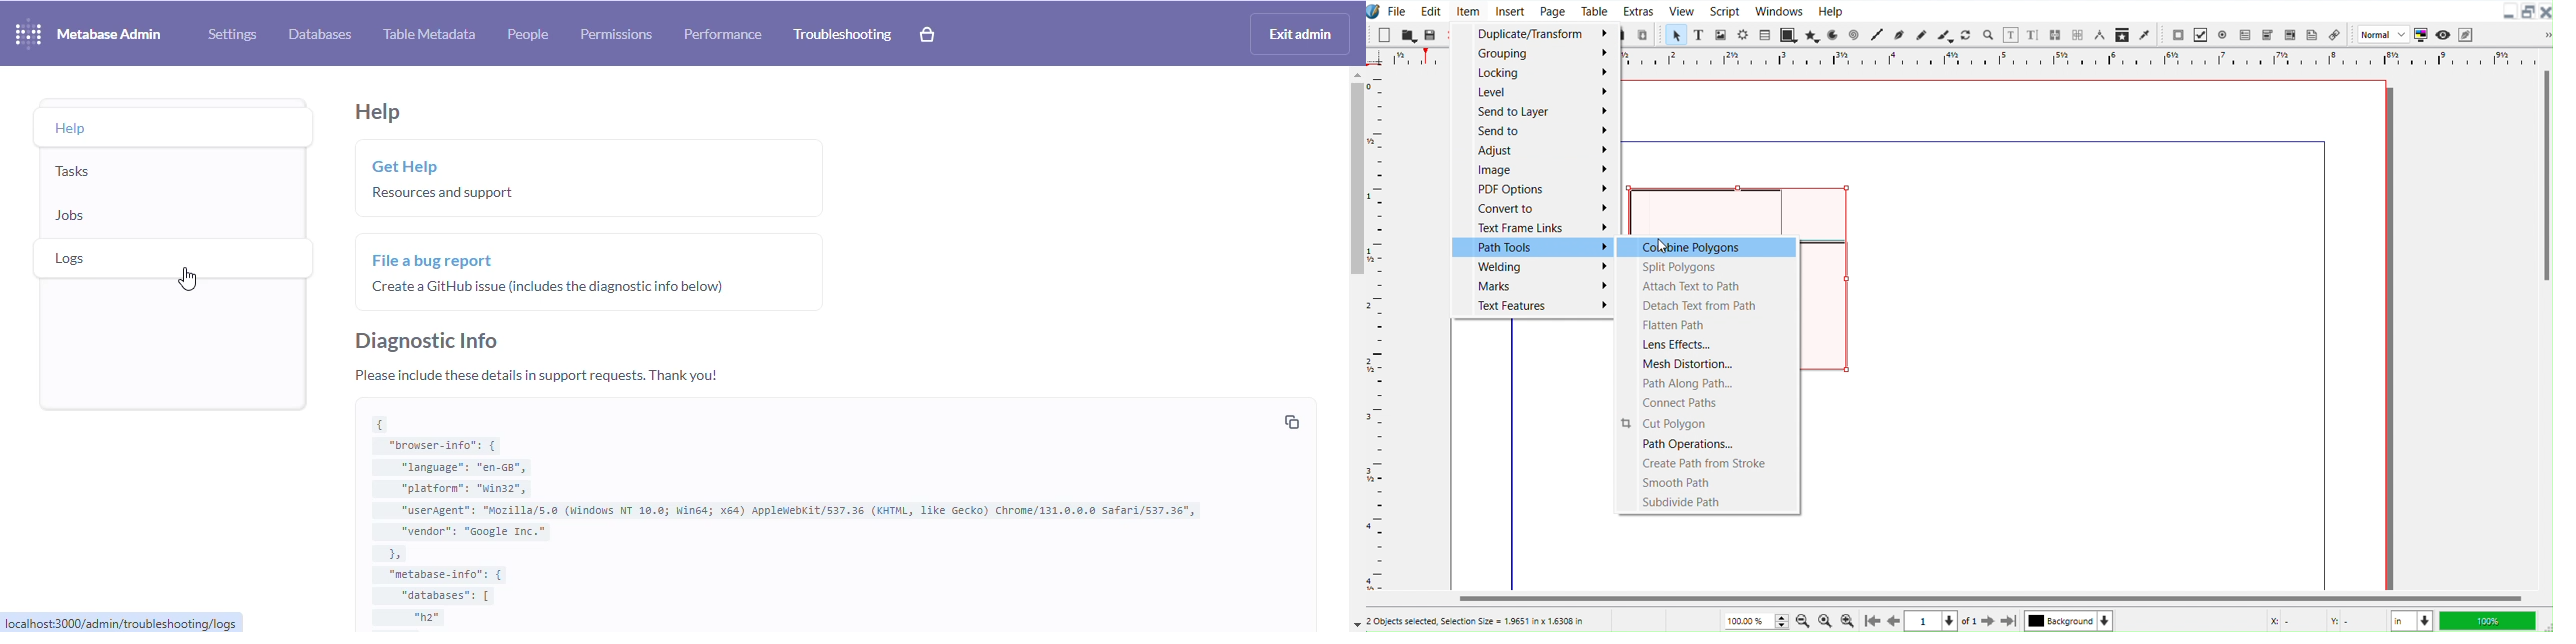 The width and height of the screenshot is (2576, 644). What do you see at coordinates (1709, 483) in the screenshot?
I see `Smooth Path` at bounding box center [1709, 483].